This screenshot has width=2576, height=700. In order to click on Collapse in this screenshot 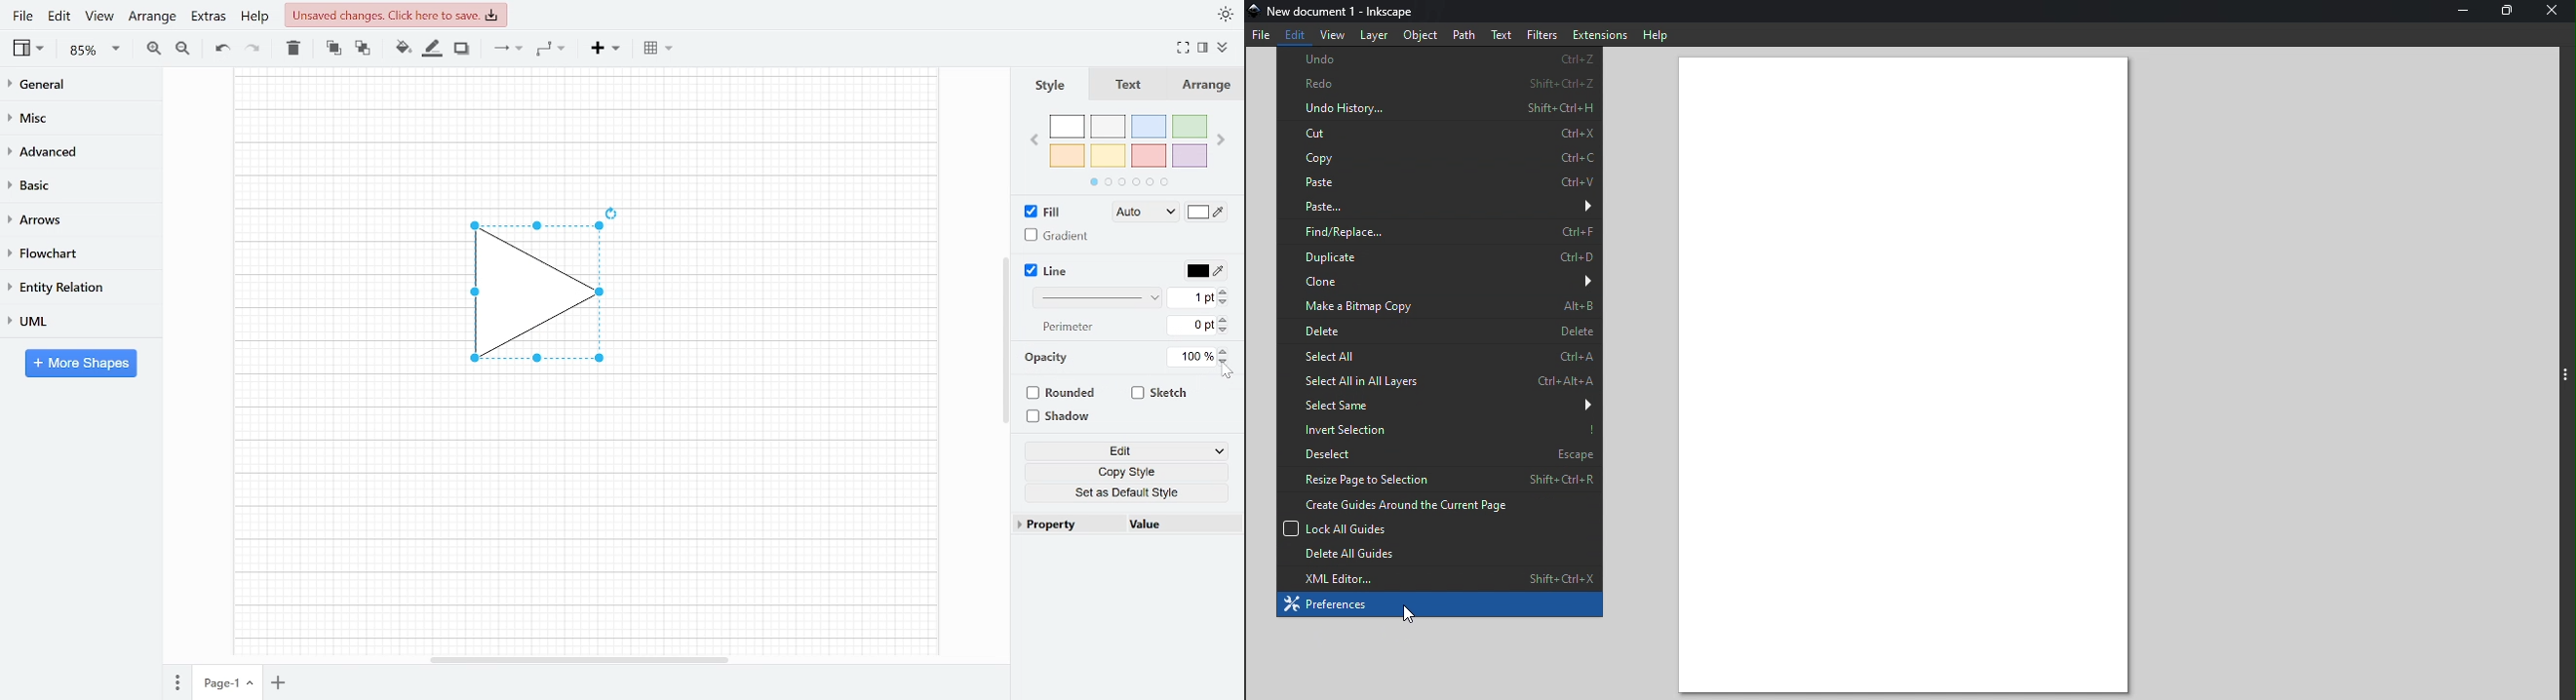, I will do `click(1230, 50)`.